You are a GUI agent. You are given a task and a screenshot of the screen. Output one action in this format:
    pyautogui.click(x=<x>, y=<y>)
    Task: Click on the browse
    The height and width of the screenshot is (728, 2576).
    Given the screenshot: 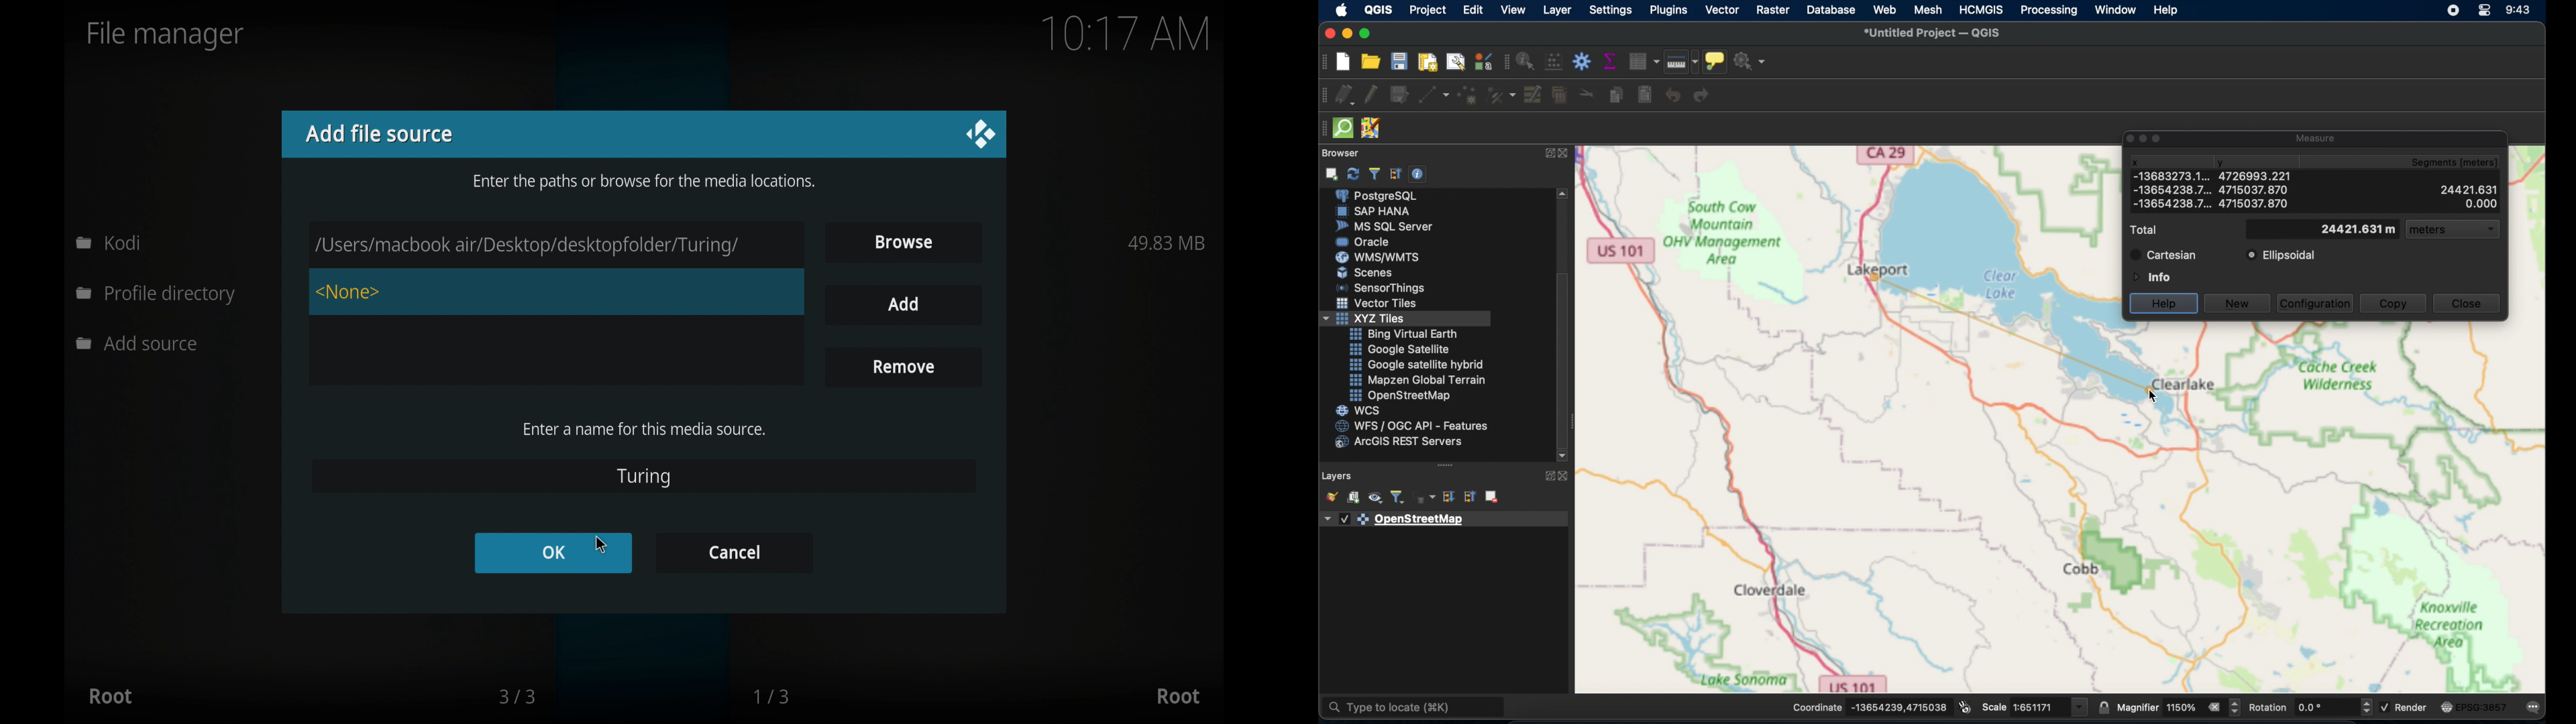 What is the action you would take?
    pyautogui.click(x=905, y=241)
    